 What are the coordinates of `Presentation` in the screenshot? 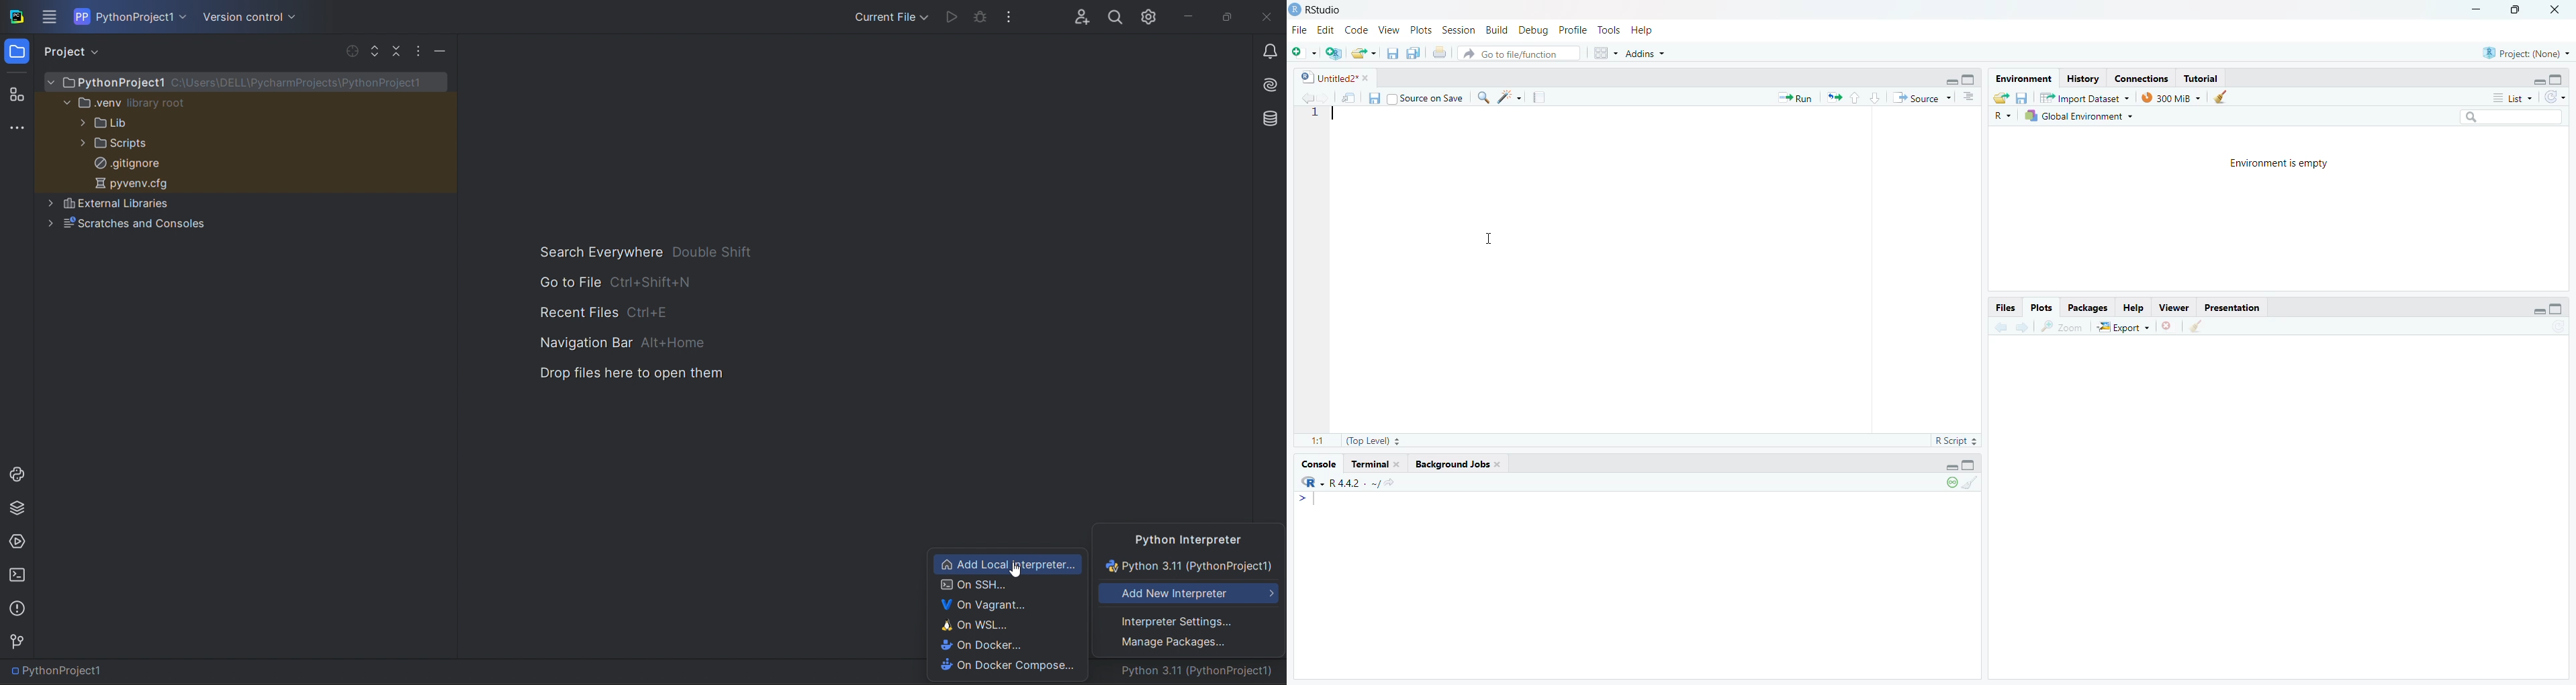 It's located at (2233, 308).